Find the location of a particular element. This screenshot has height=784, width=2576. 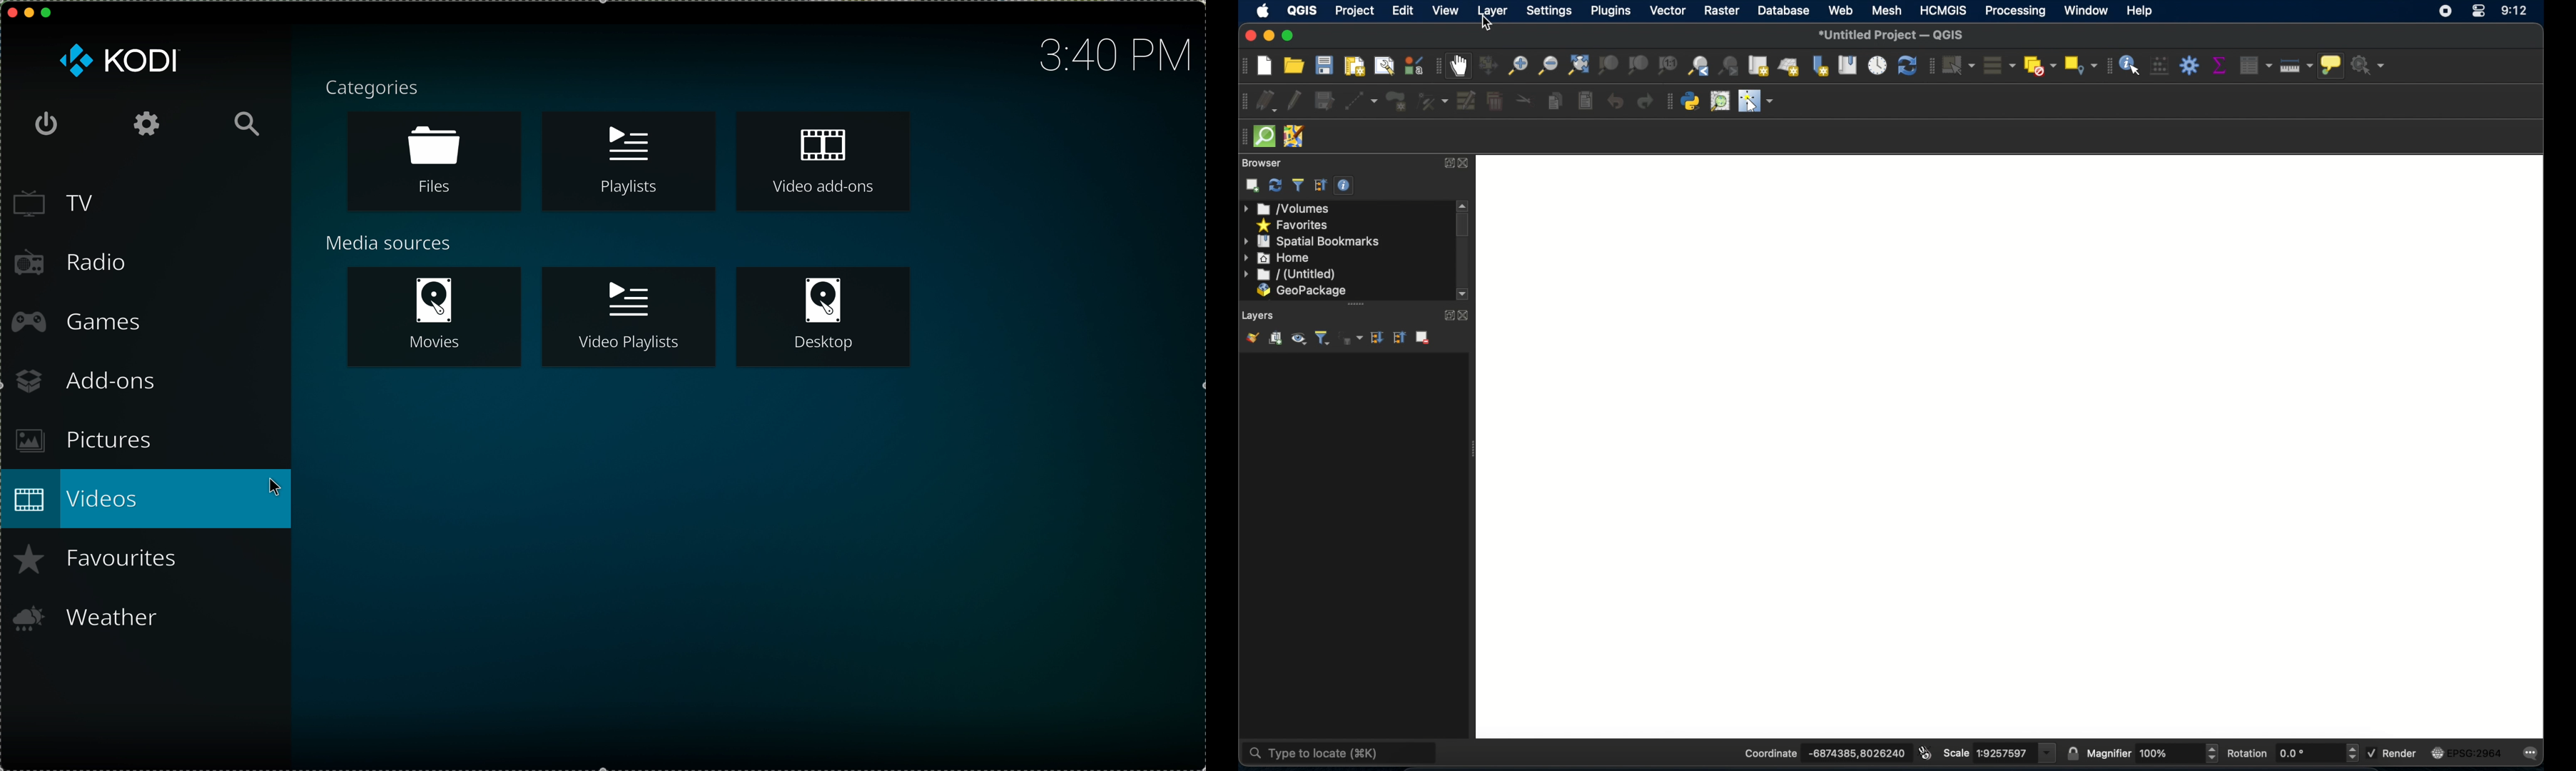

hour is located at coordinates (1110, 56).